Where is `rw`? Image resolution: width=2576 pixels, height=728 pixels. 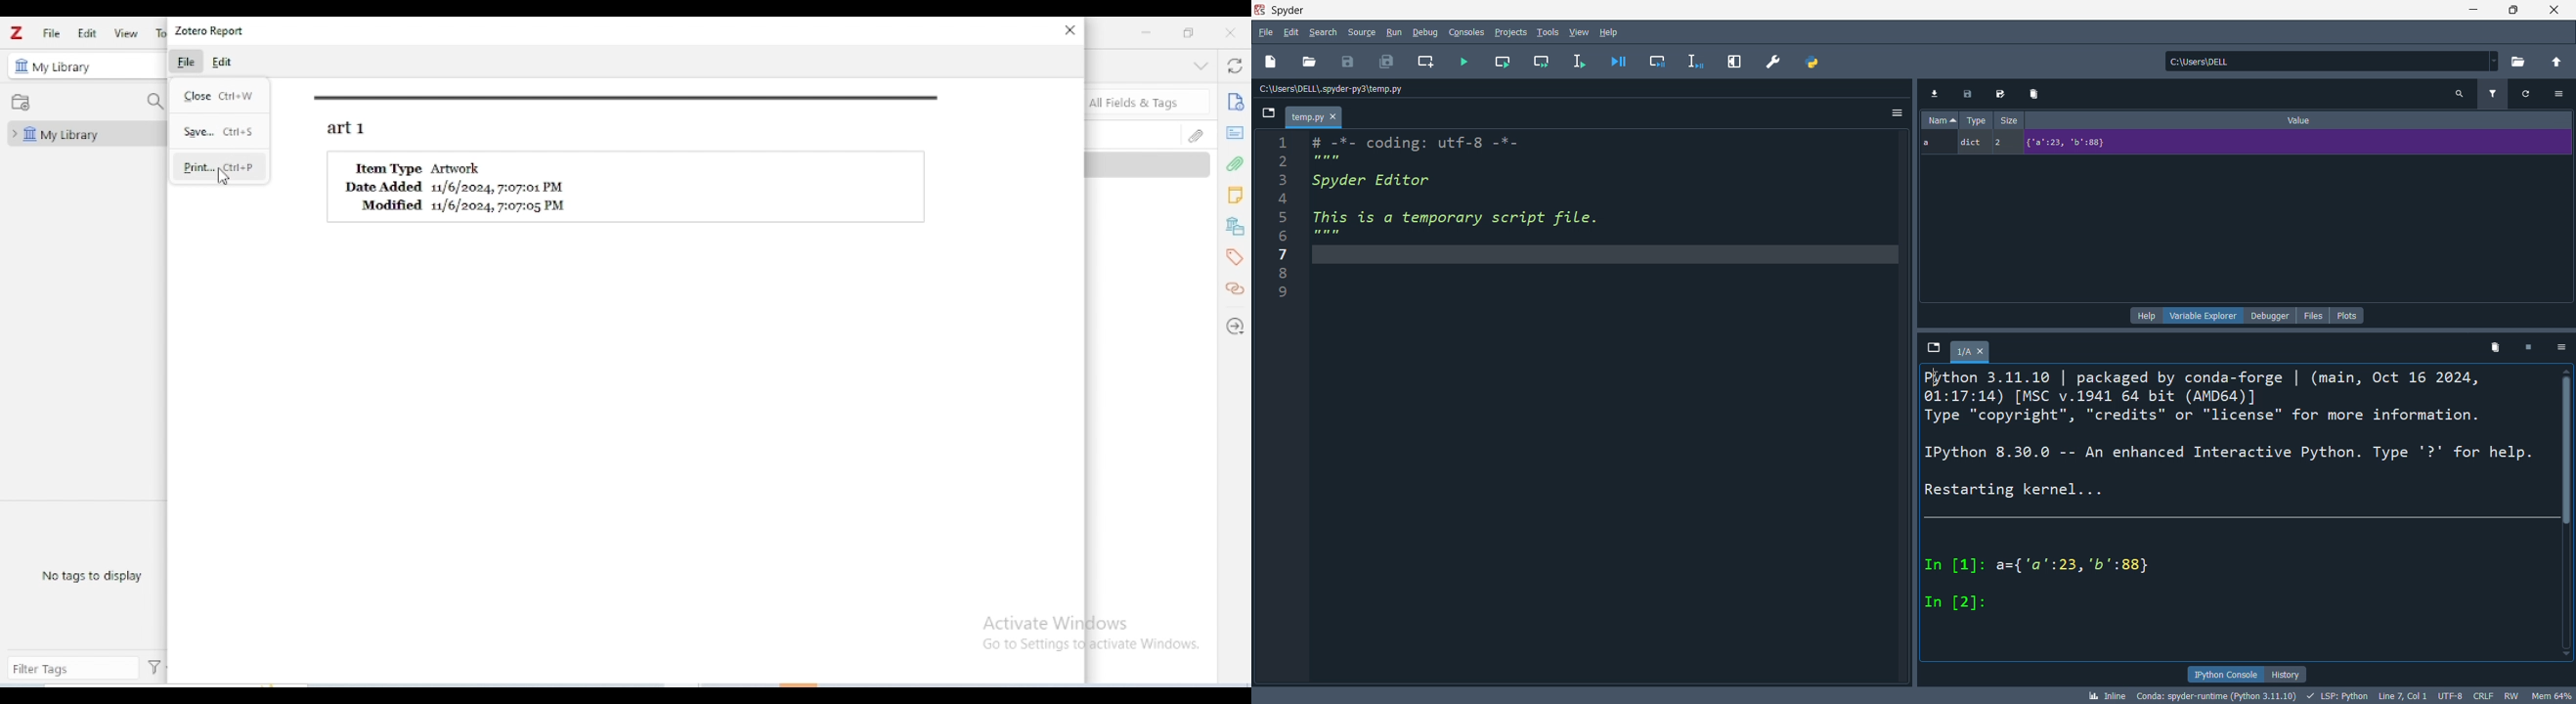 rw is located at coordinates (2511, 695).